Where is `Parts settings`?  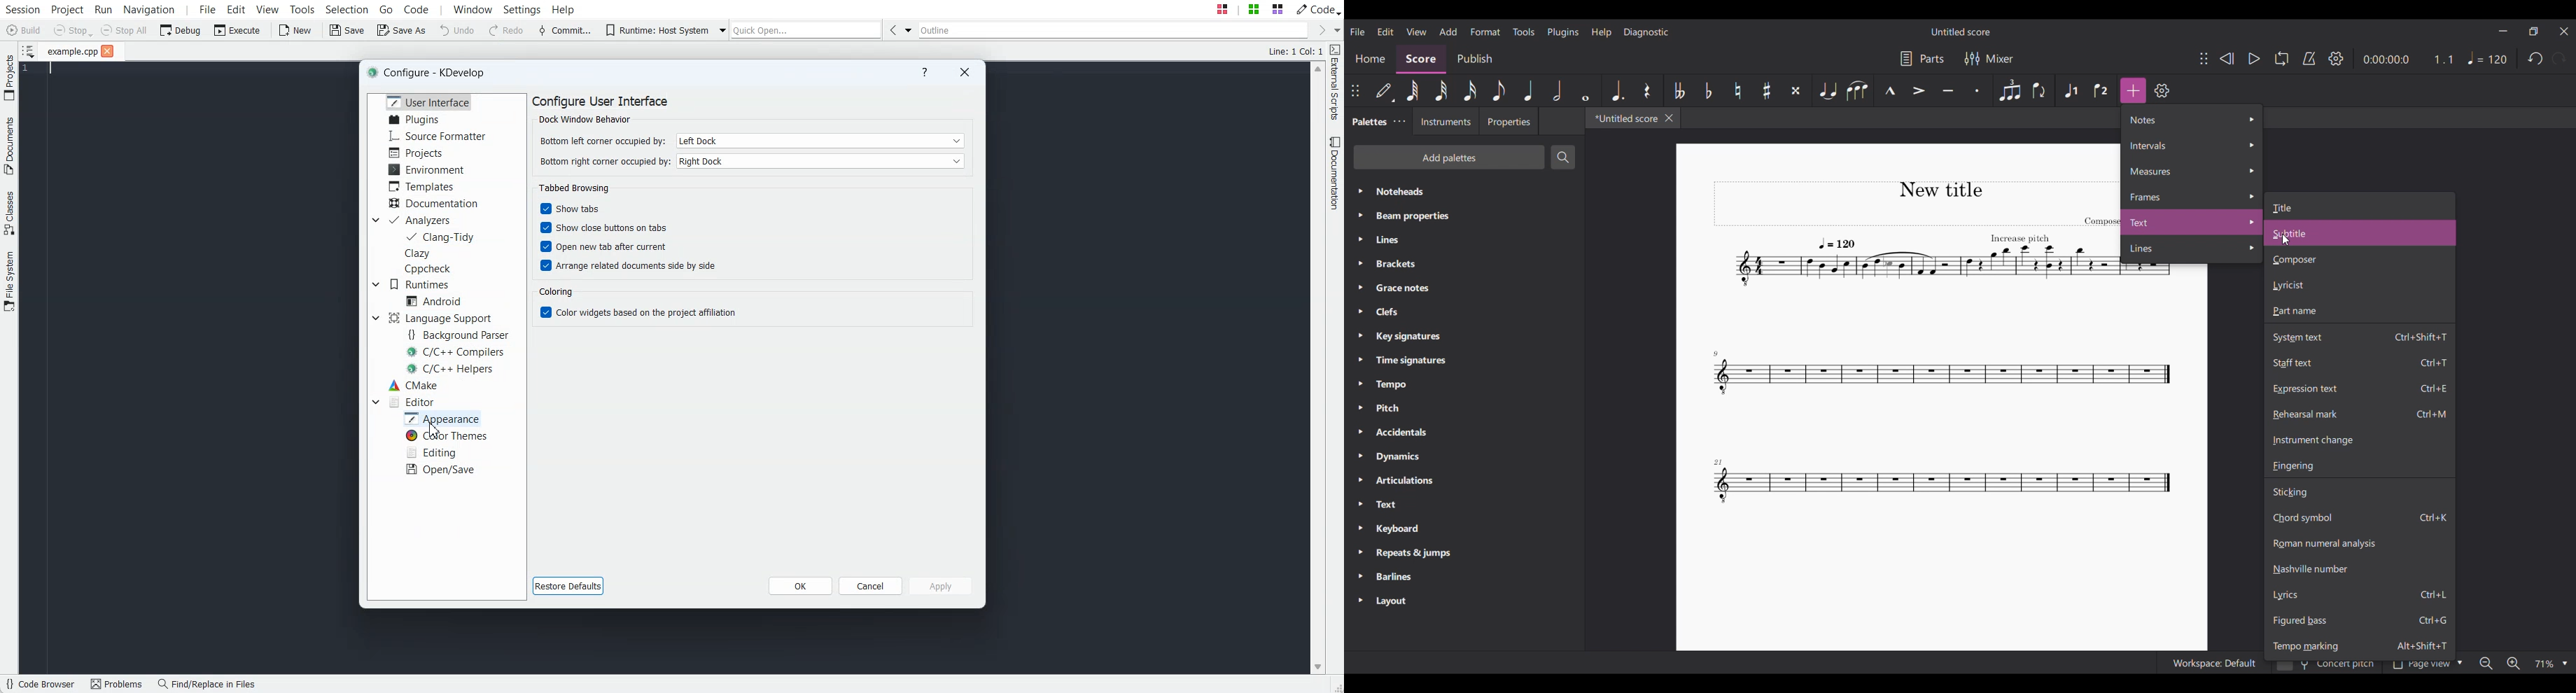 Parts settings is located at coordinates (1923, 58).